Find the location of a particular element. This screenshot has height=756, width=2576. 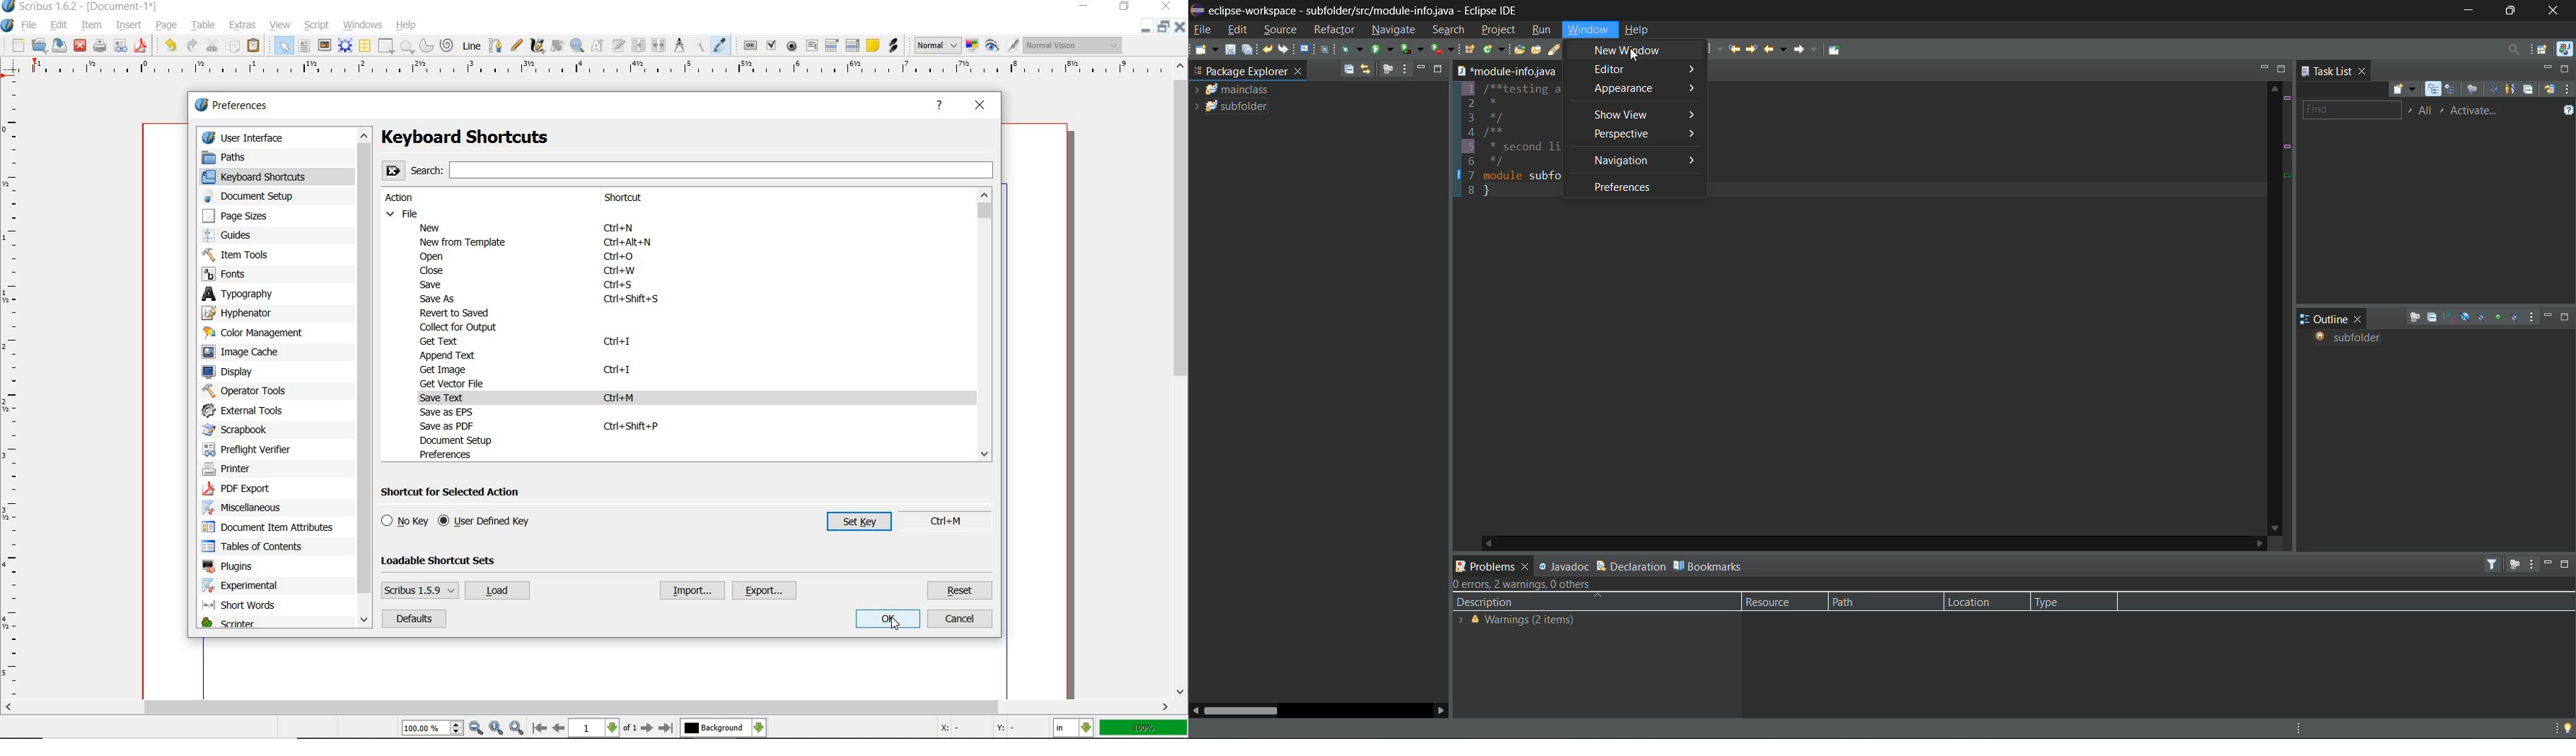

move to next or previous page is located at coordinates (602, 728).